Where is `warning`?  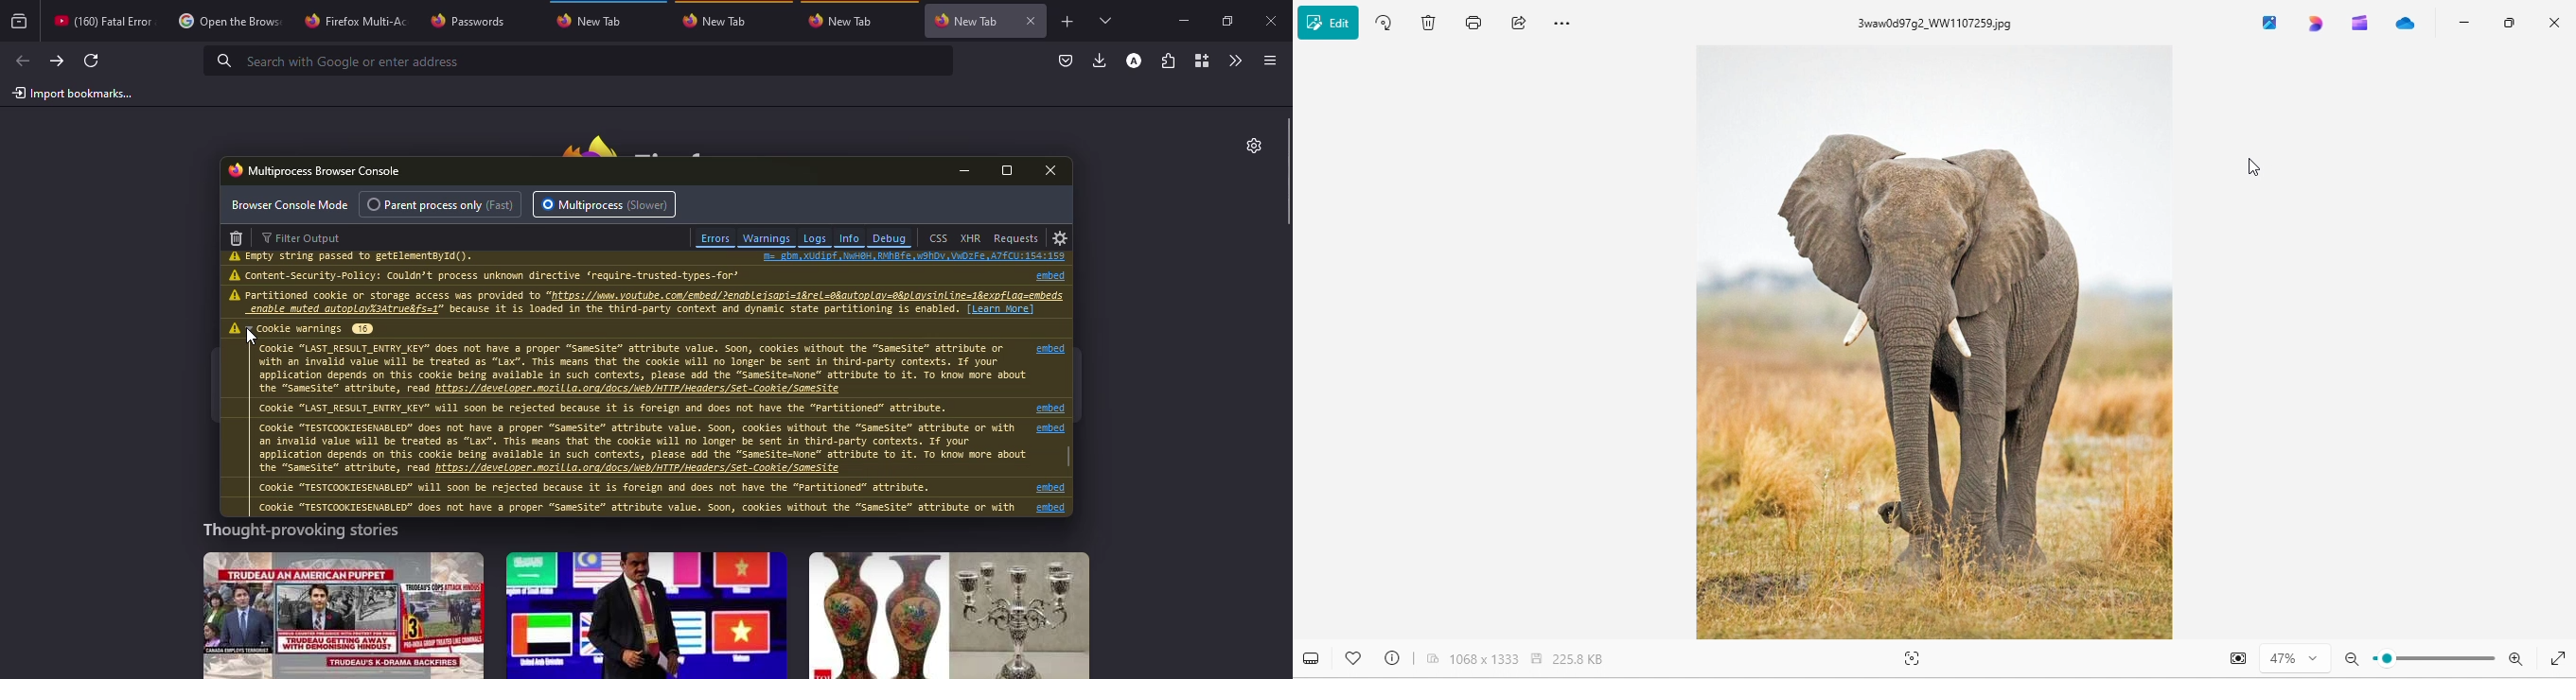
warning is located at coordinates (237, 275).